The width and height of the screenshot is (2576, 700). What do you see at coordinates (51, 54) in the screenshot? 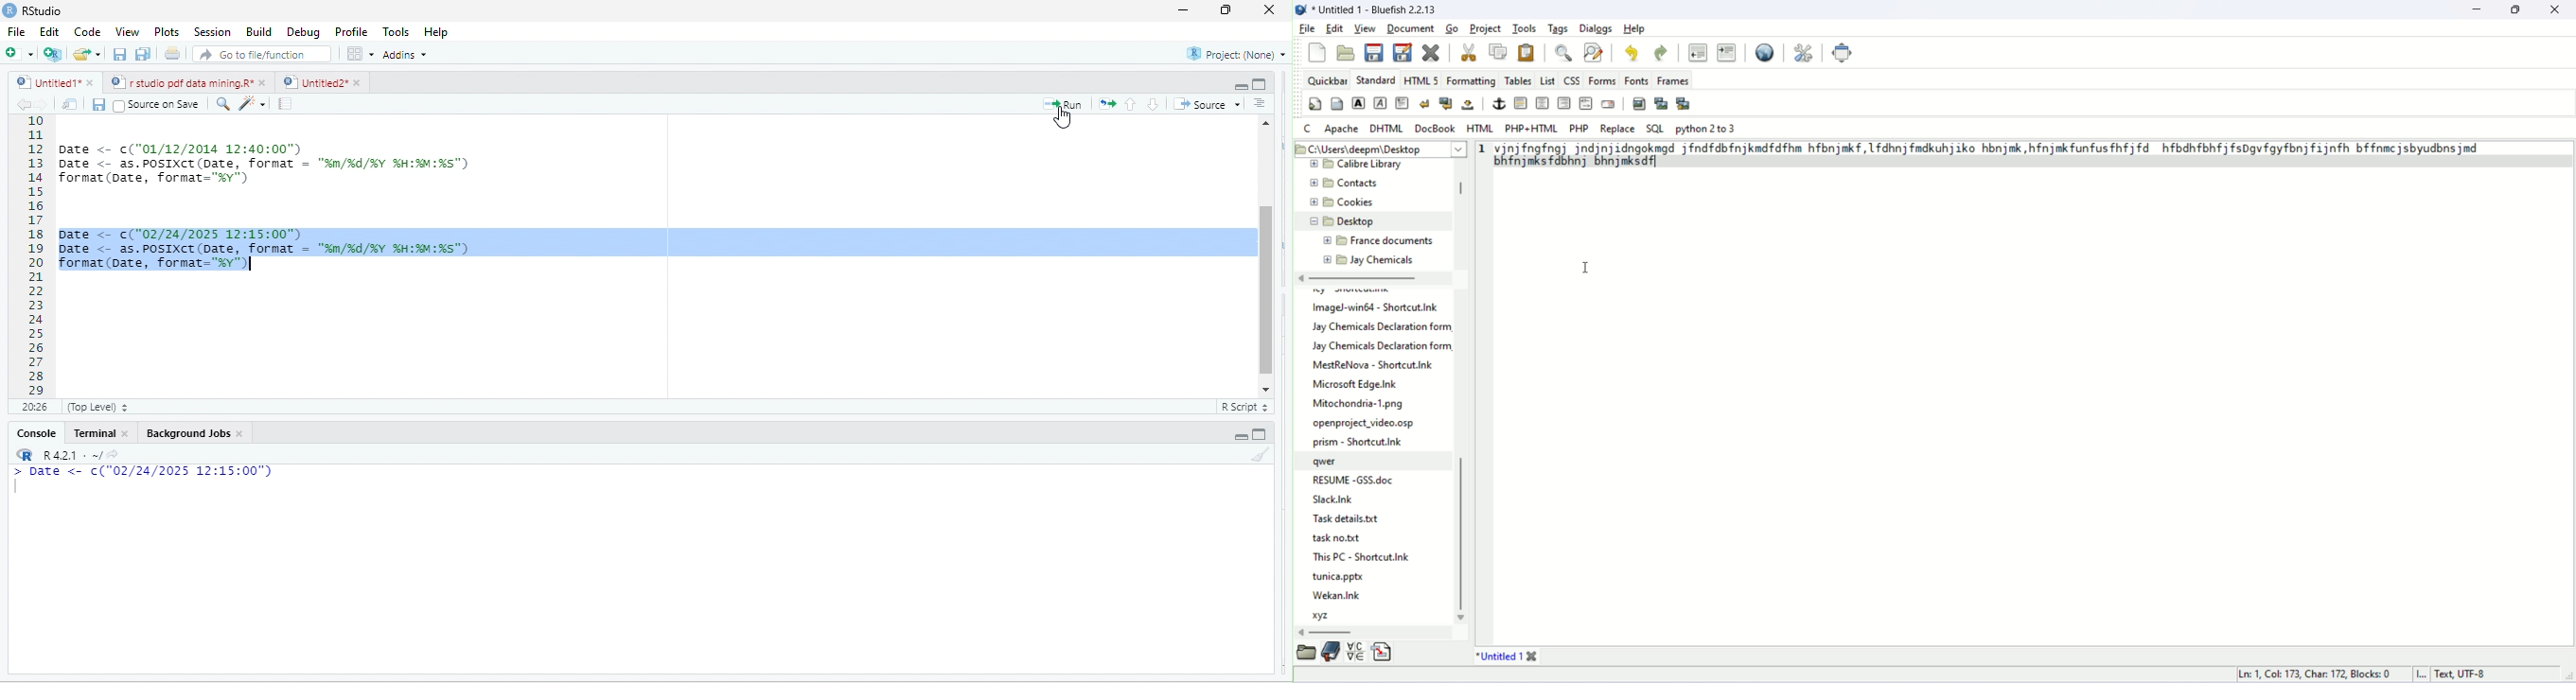
I see `create a project` at bounding box center [51, 54].